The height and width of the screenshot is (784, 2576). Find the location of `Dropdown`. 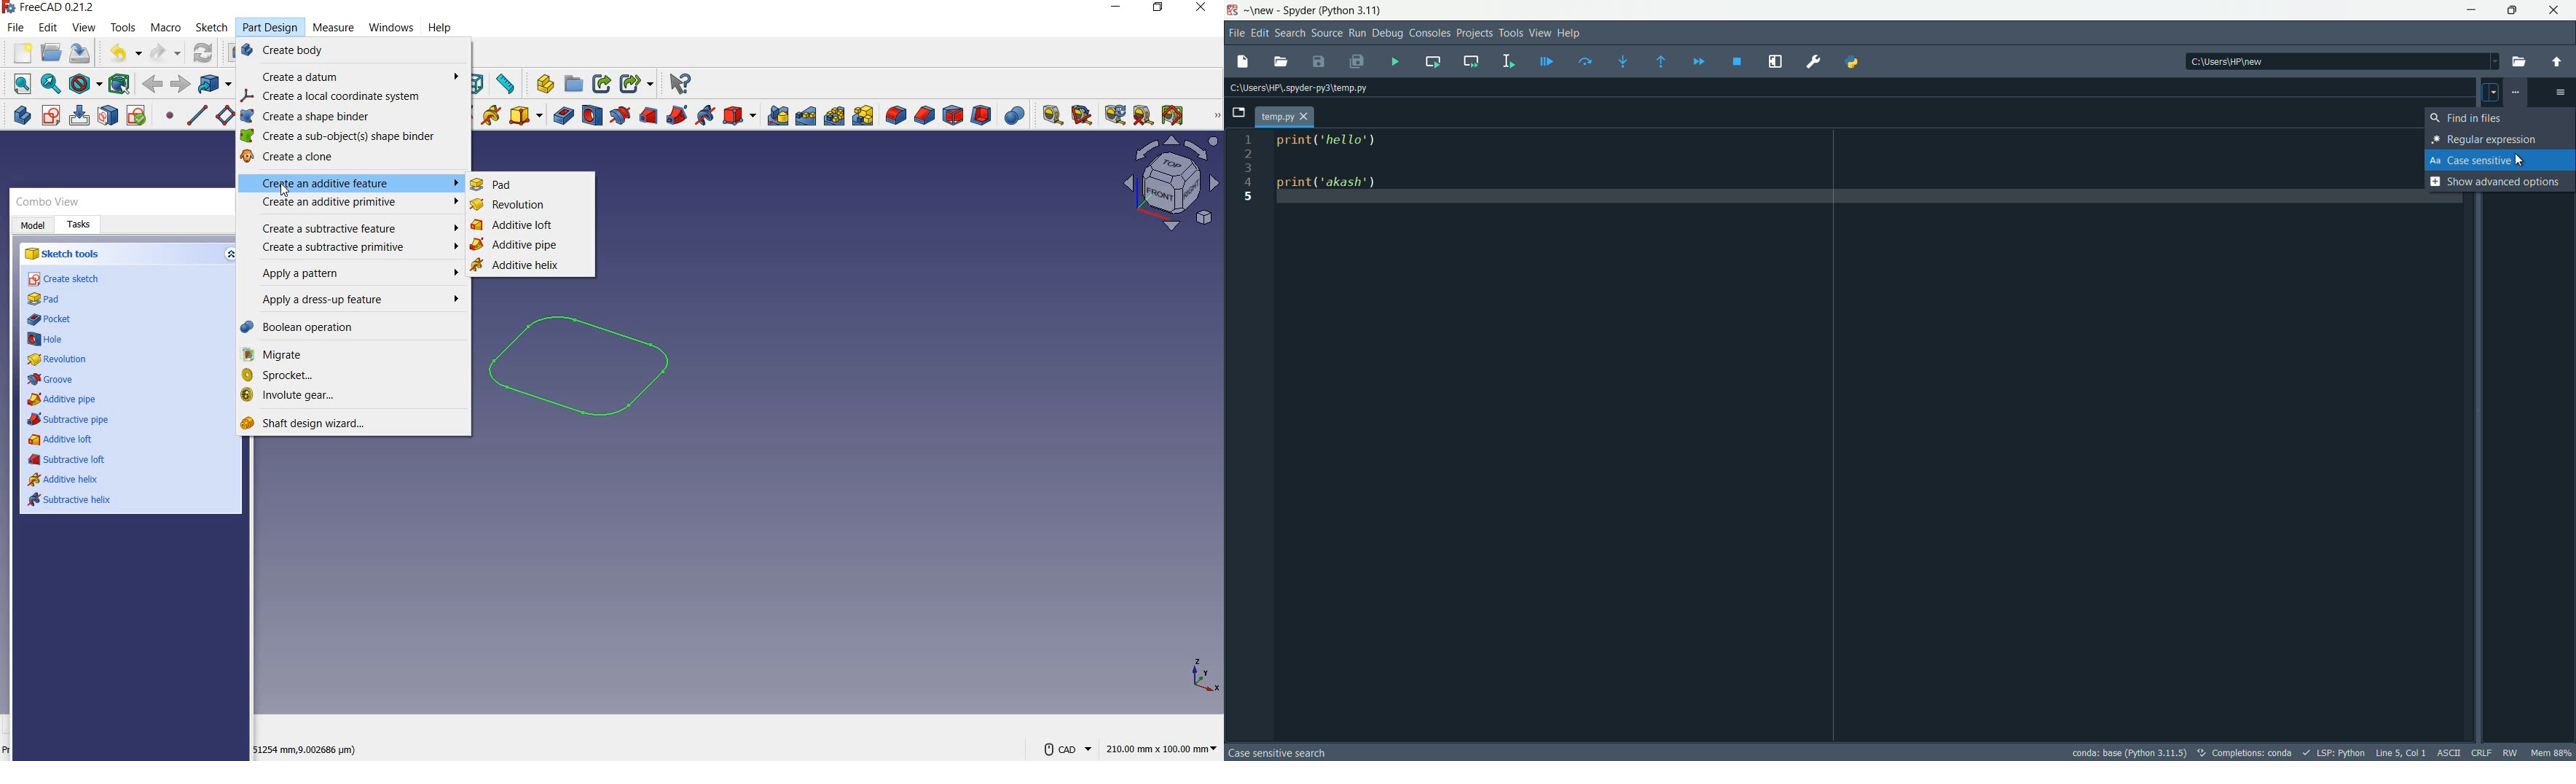

Dropdown is located at coordinates (2489, 90).